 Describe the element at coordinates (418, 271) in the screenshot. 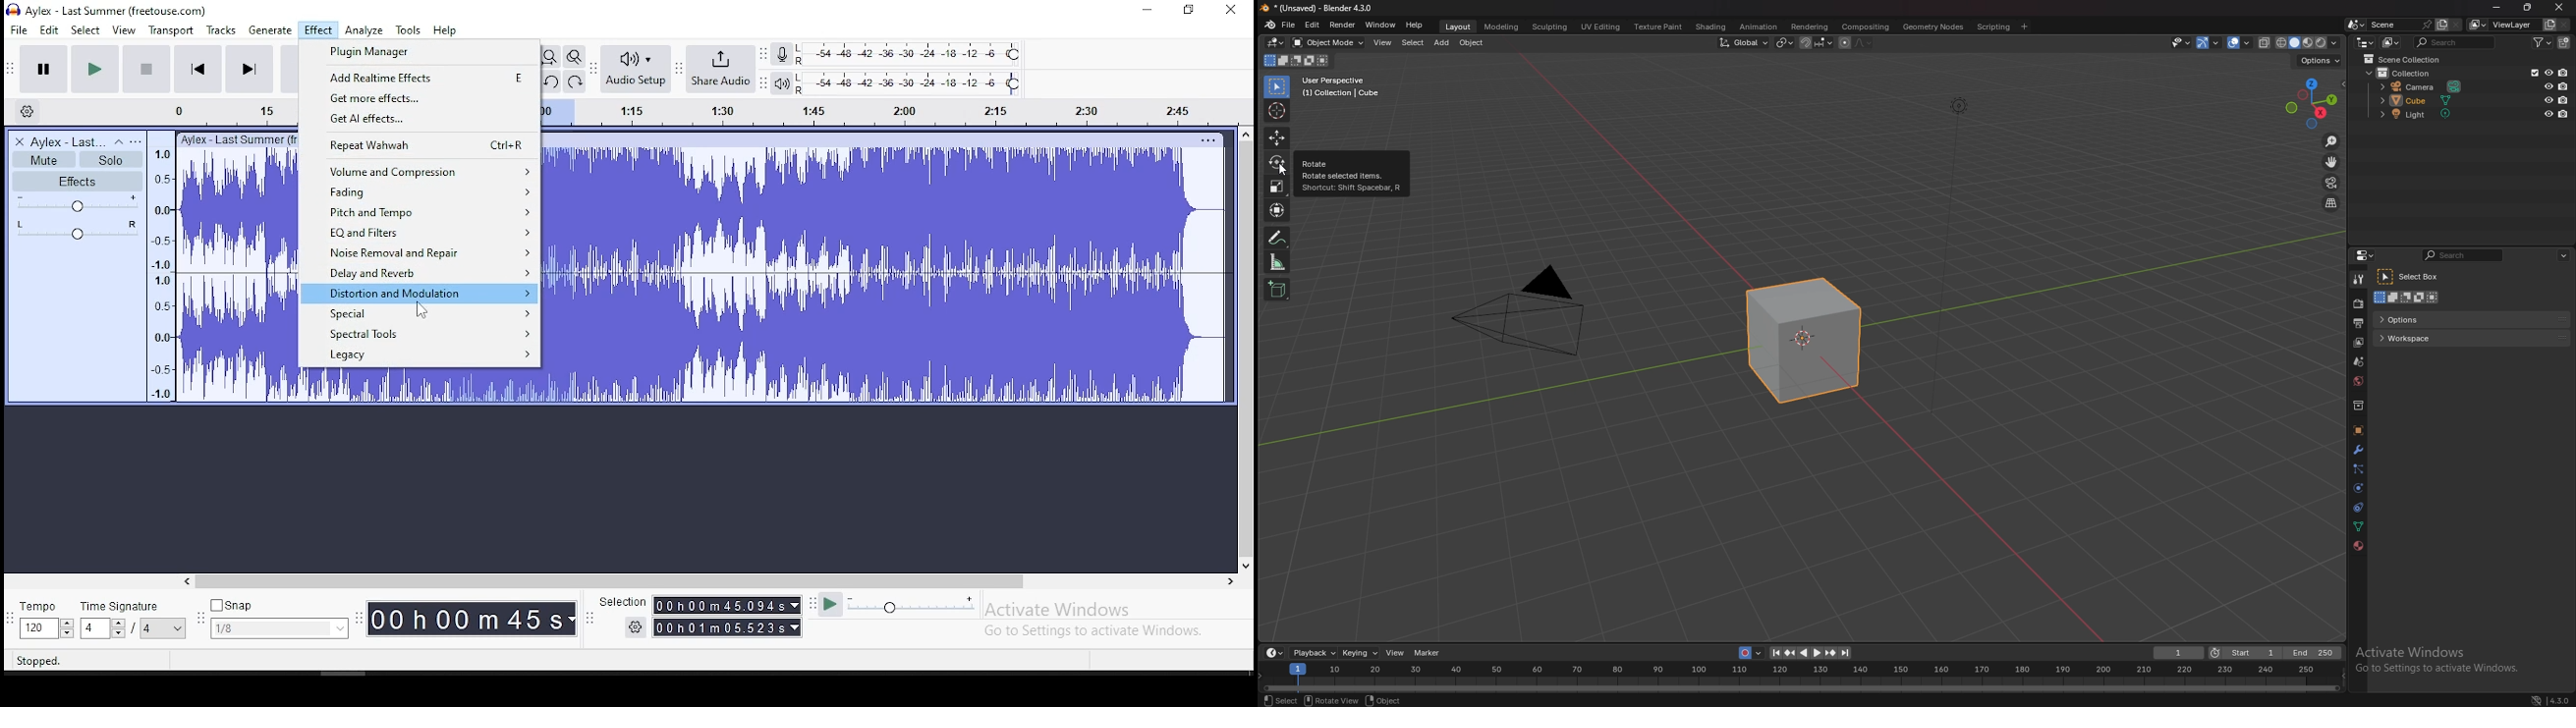

I see `delay and reverb` at that location.